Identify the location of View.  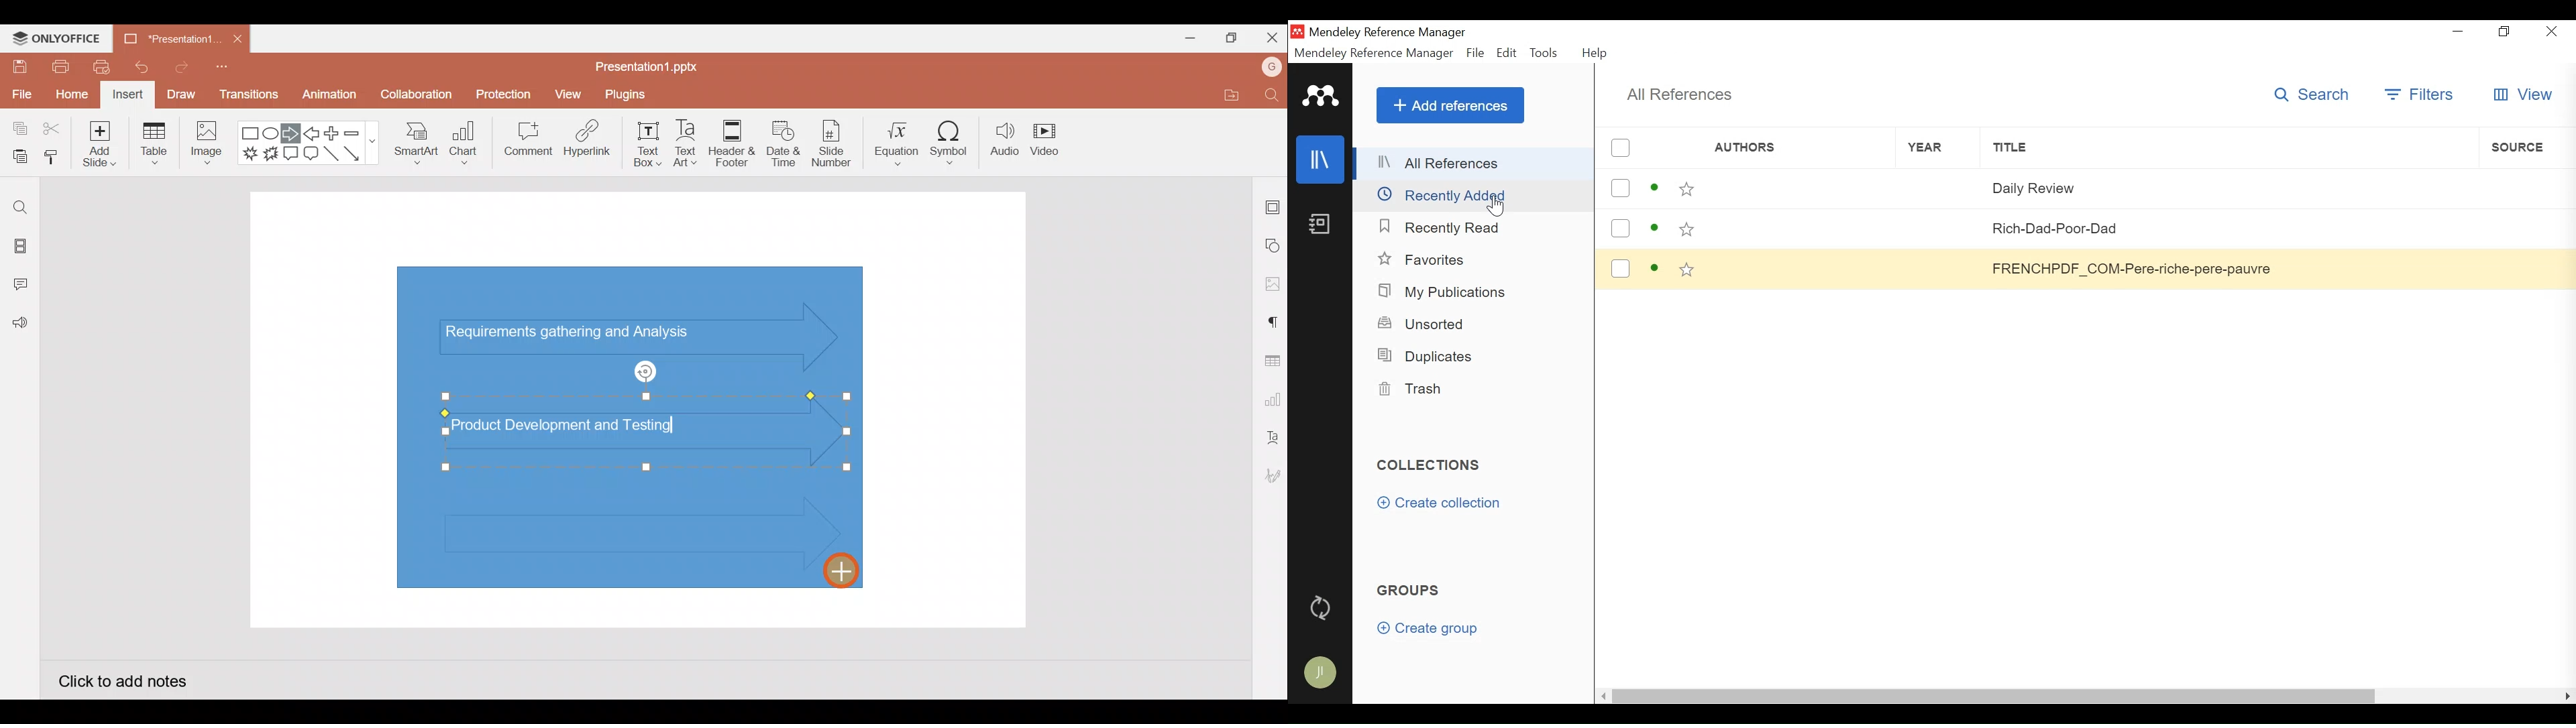
(570, 91).